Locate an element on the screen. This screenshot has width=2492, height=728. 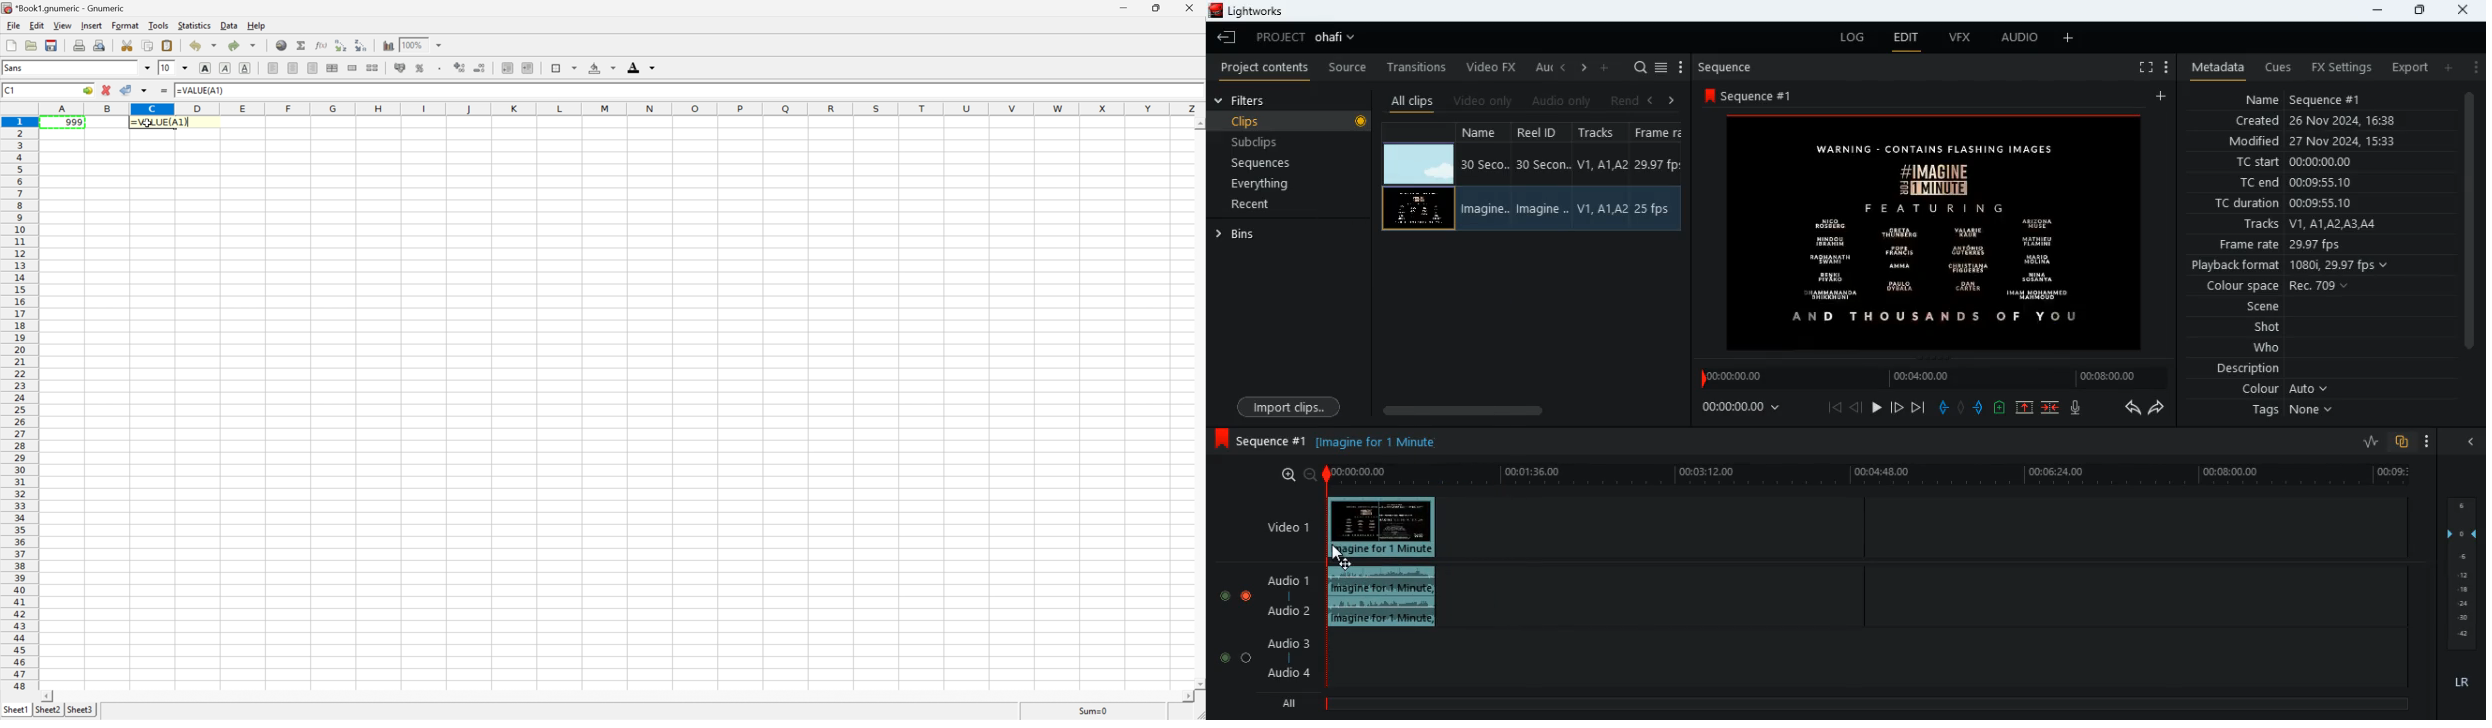
more is located at coordinates (1681, 67).